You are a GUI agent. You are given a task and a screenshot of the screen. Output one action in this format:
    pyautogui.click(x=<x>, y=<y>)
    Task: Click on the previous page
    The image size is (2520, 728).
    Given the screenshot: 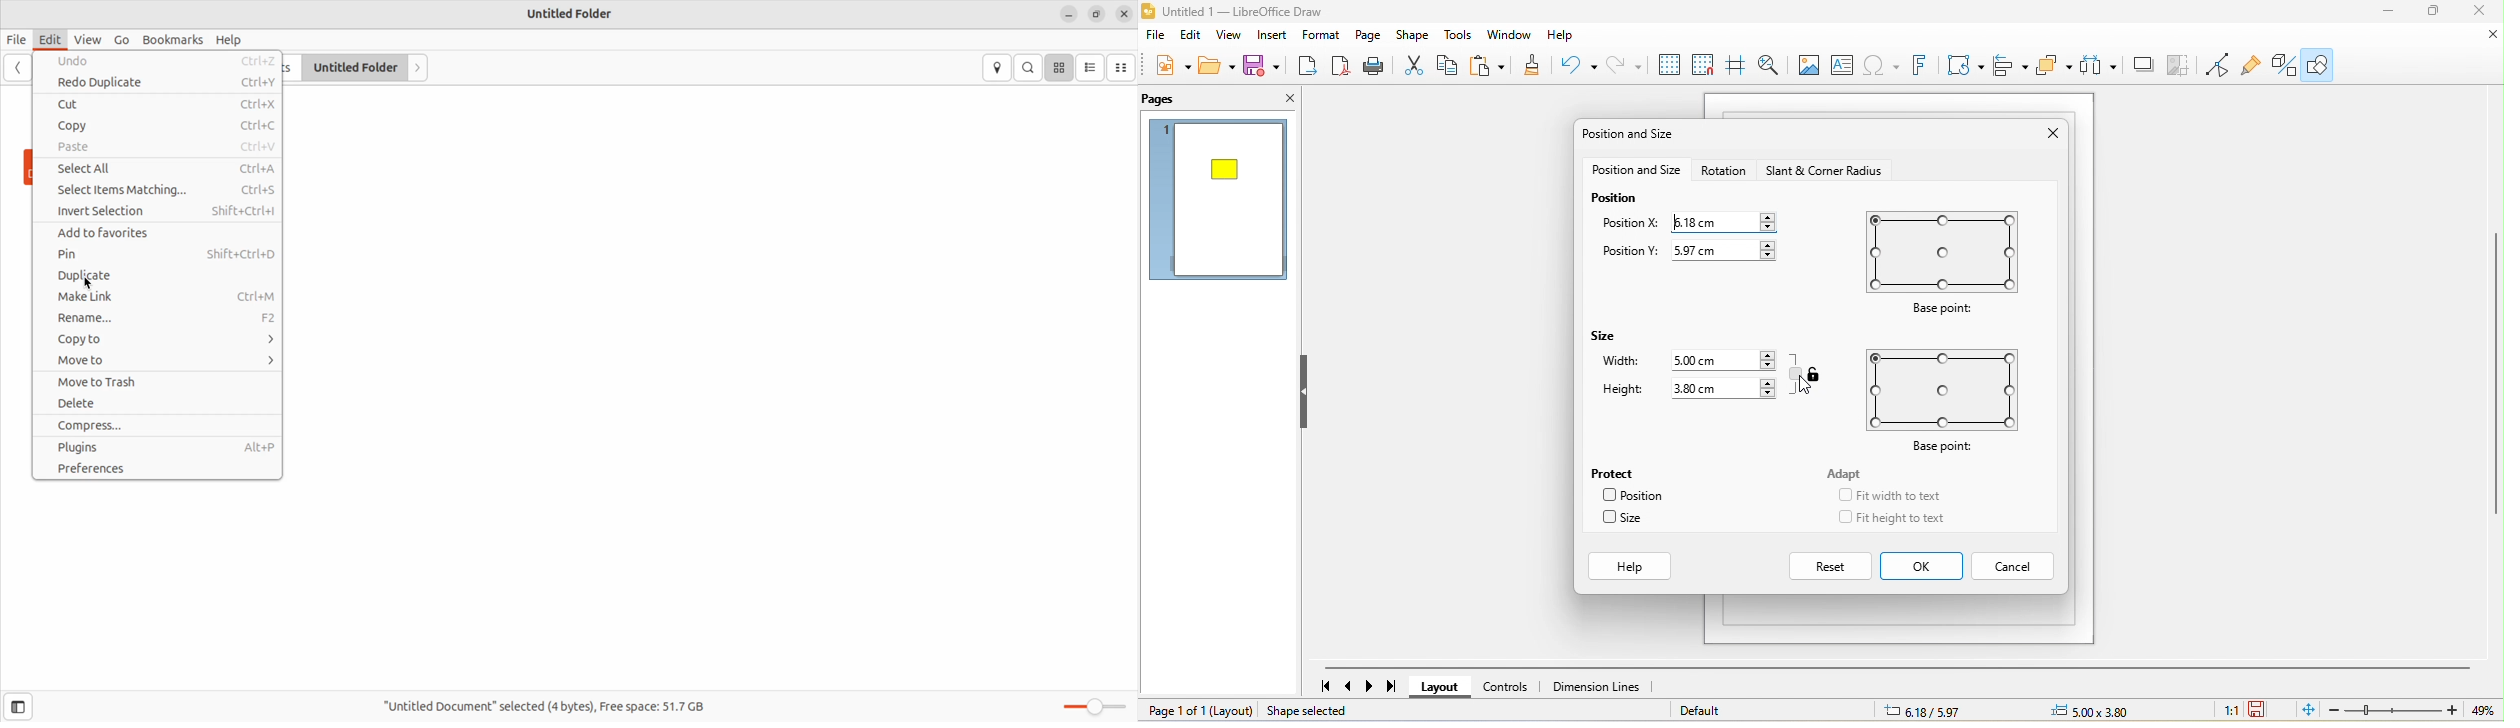 What is the action you would take?
    pyautogui.click(x=1349, y=687)
    